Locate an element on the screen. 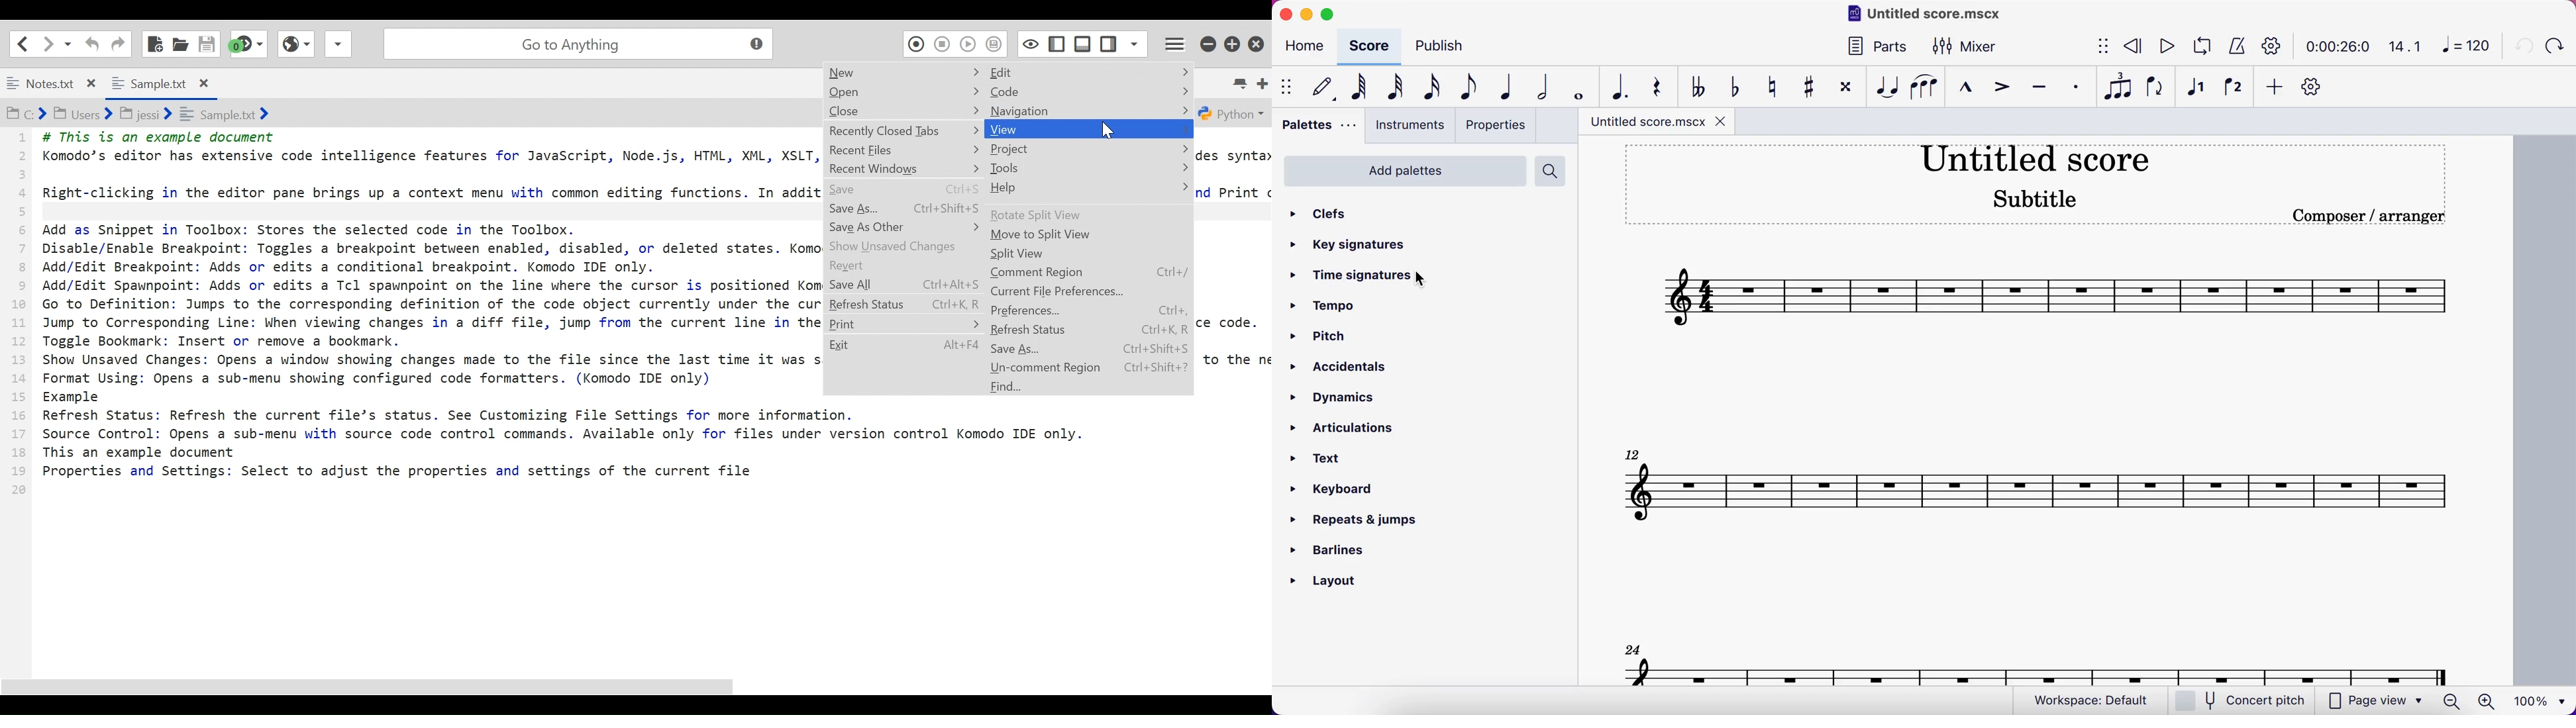  minimize is located at coordinates (1209, 44).